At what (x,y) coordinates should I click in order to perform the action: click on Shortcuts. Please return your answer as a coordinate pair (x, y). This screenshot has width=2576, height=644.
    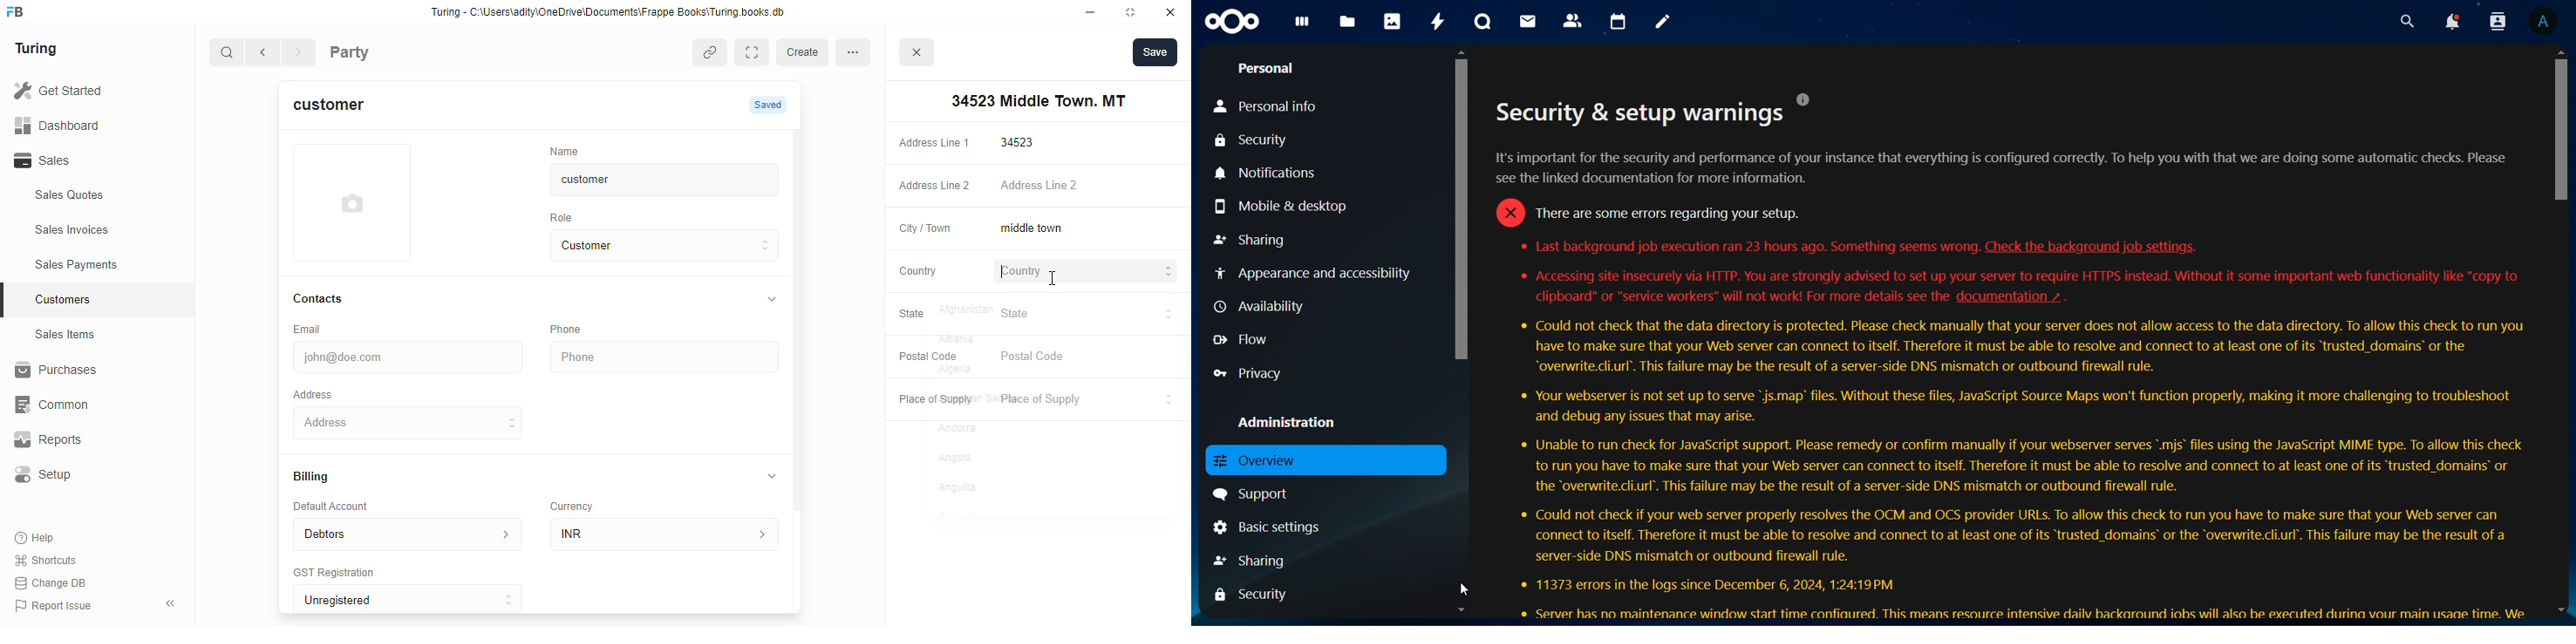
    Looking at the image, I should click on (51, 561).